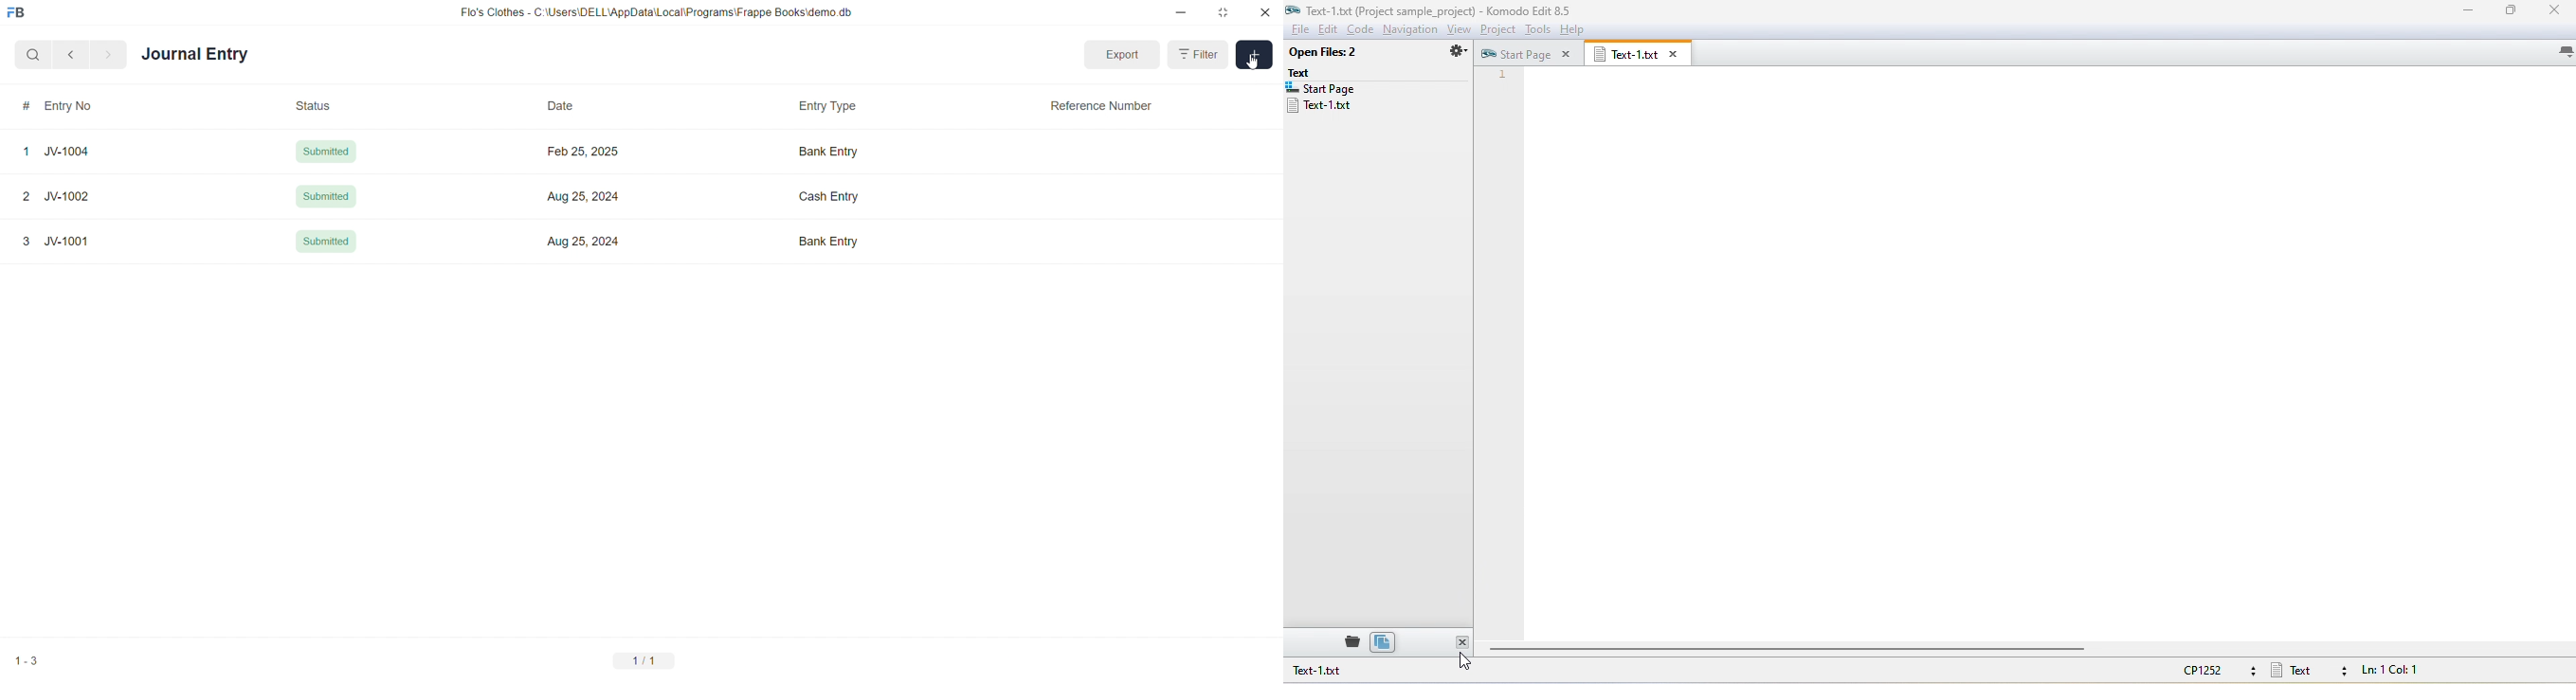 Image resolution: width=2576 pixels, height=700 pixels. What do you see at coordinates (25, 150) in the screenshot?
I see `1` at bounding box center [25, 150].